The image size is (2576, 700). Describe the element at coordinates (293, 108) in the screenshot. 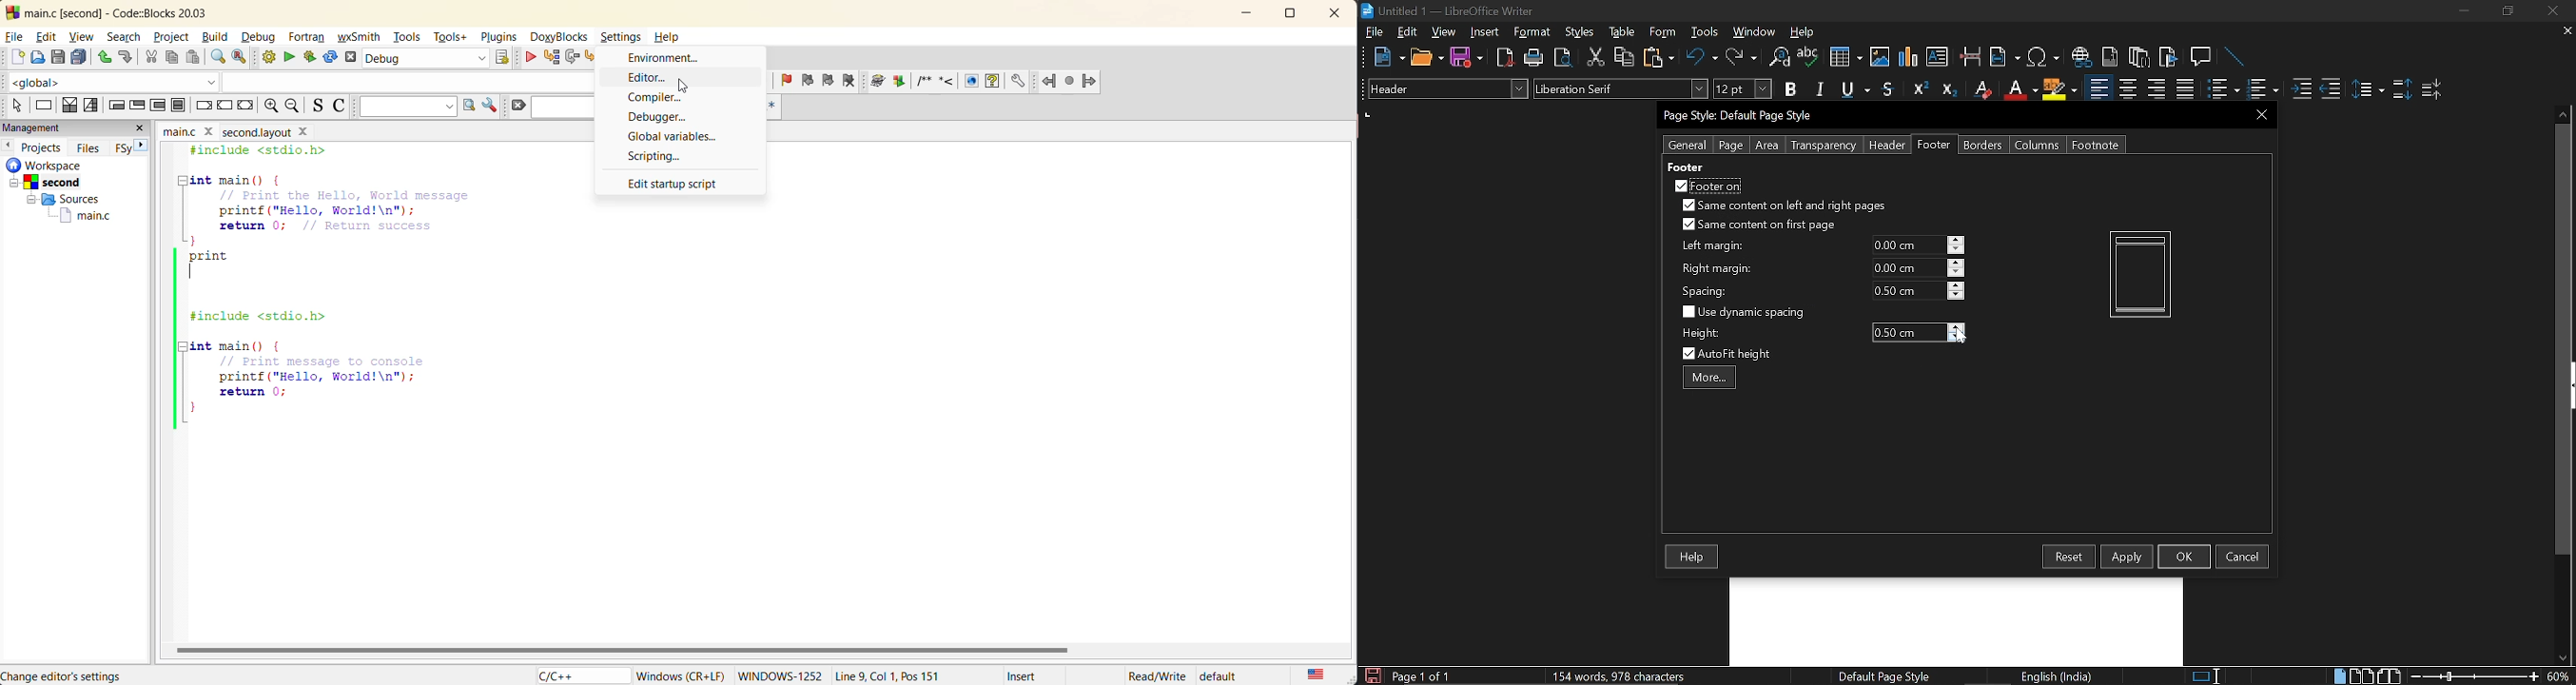

I see `zoom in` at that location.